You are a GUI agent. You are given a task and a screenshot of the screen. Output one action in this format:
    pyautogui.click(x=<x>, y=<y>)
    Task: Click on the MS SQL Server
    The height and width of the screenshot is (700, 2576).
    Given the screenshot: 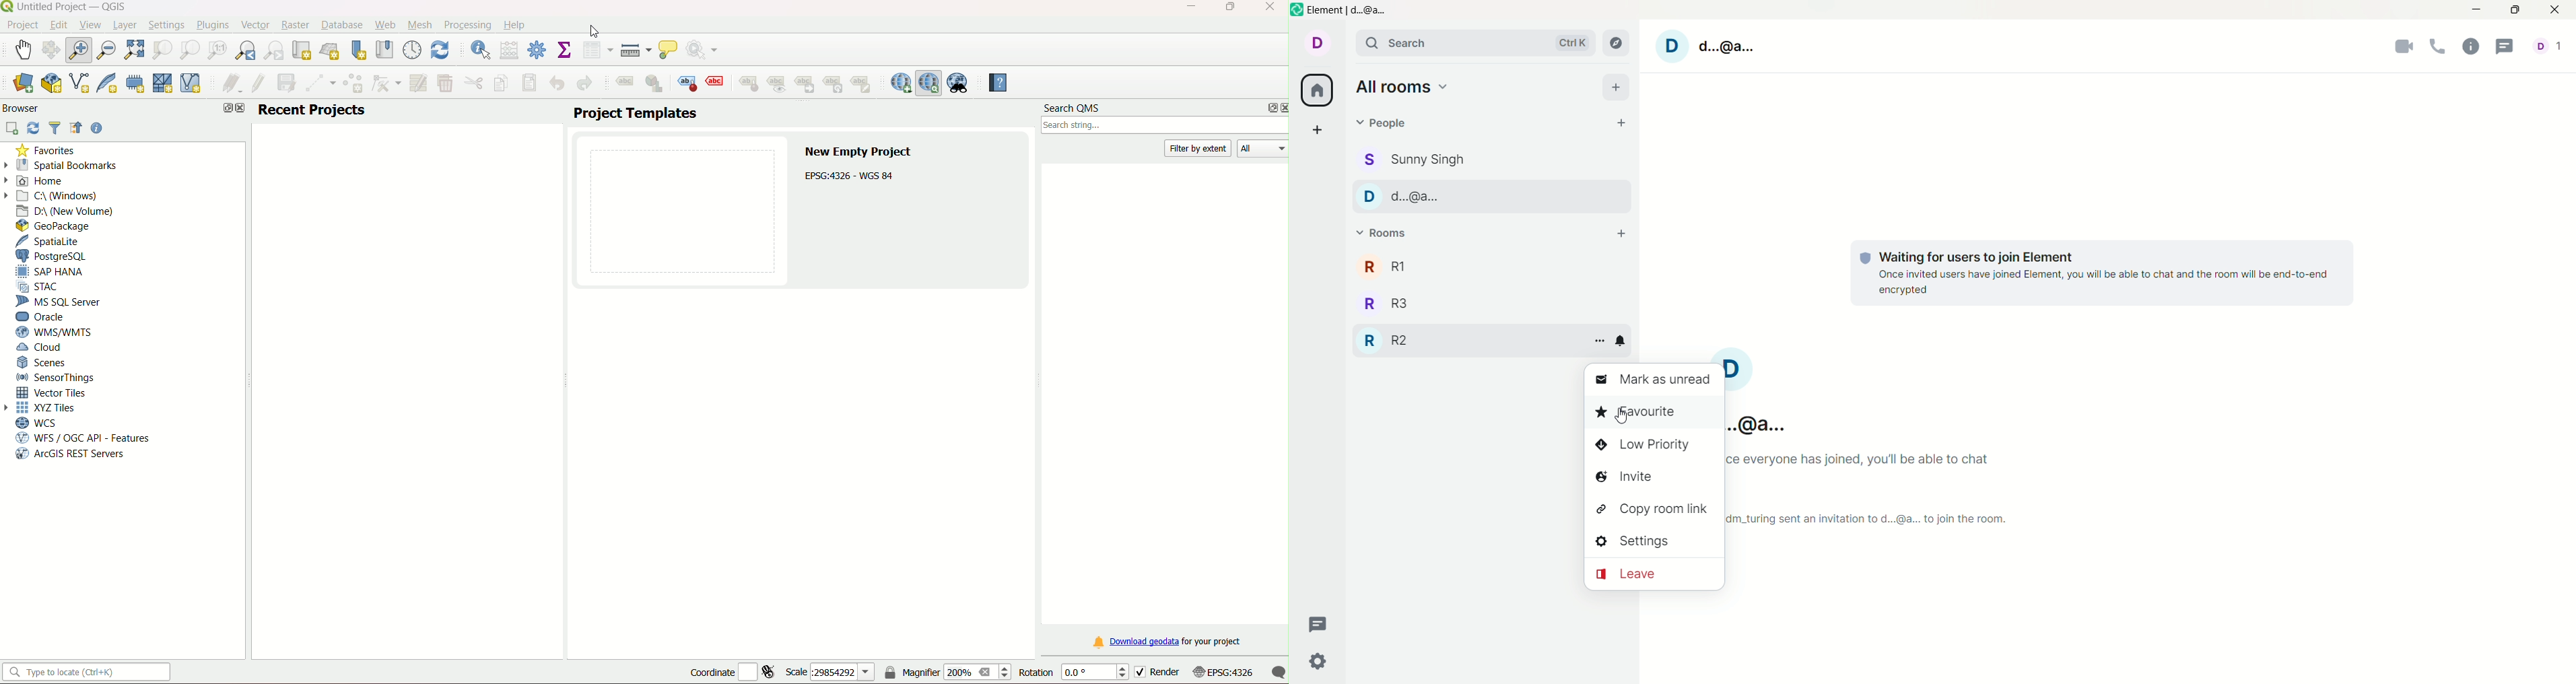 What is the action you would take?
    pyautogui.click(x=60, y=302)
    